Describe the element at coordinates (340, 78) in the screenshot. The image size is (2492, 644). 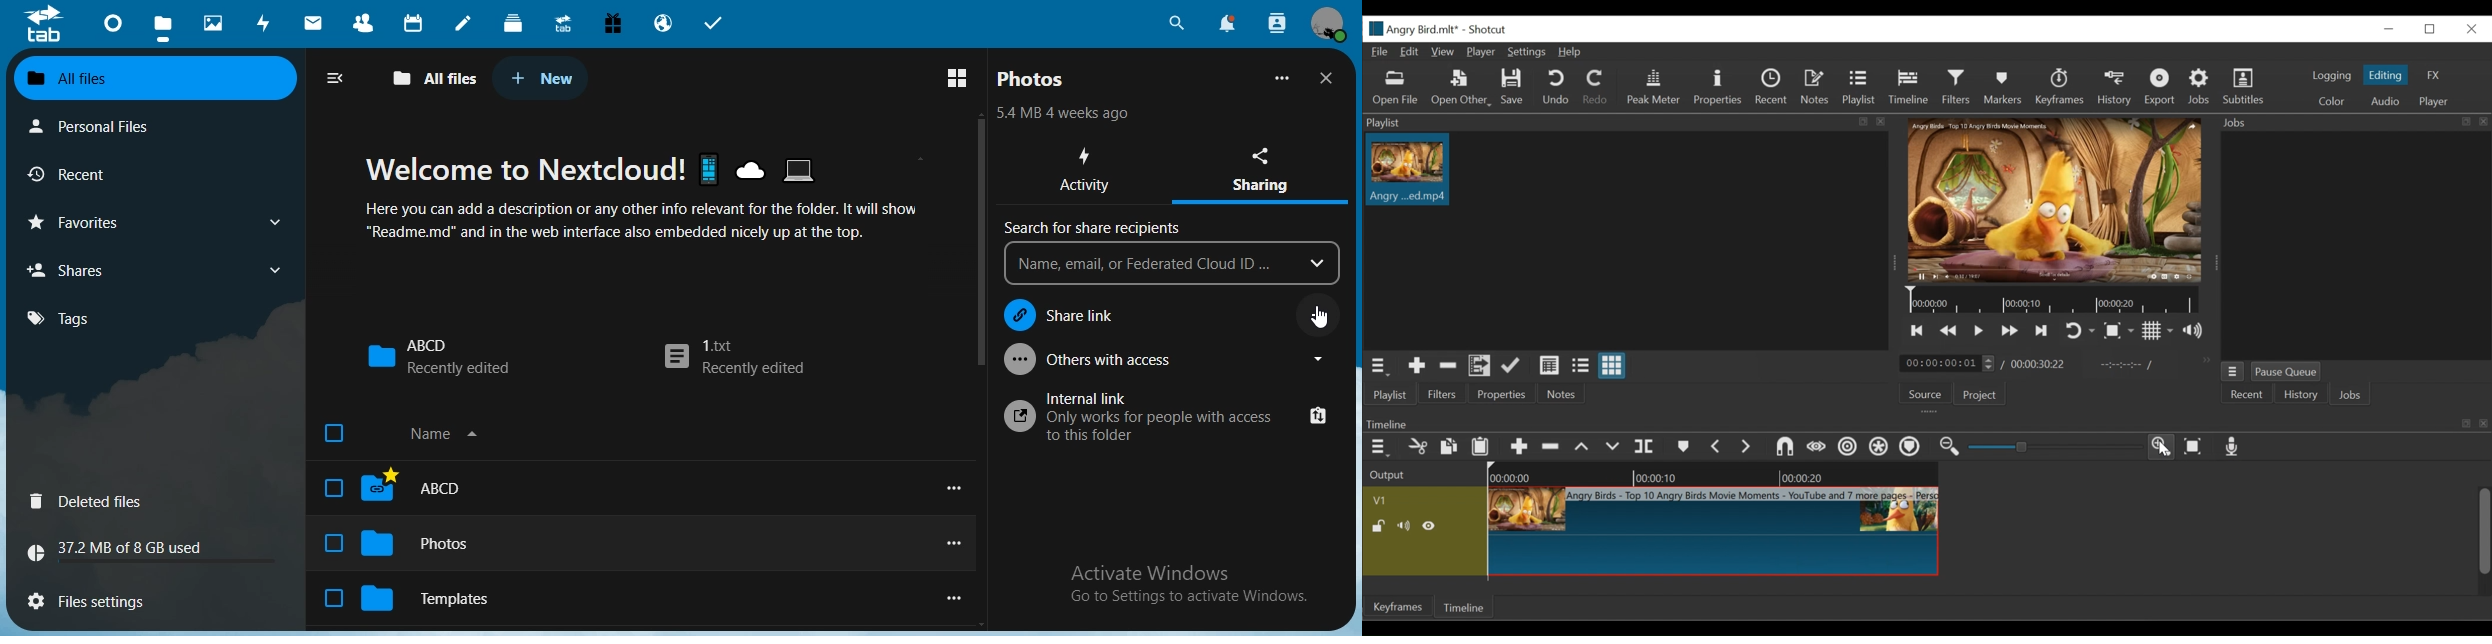
I see `close navigation` at that location.